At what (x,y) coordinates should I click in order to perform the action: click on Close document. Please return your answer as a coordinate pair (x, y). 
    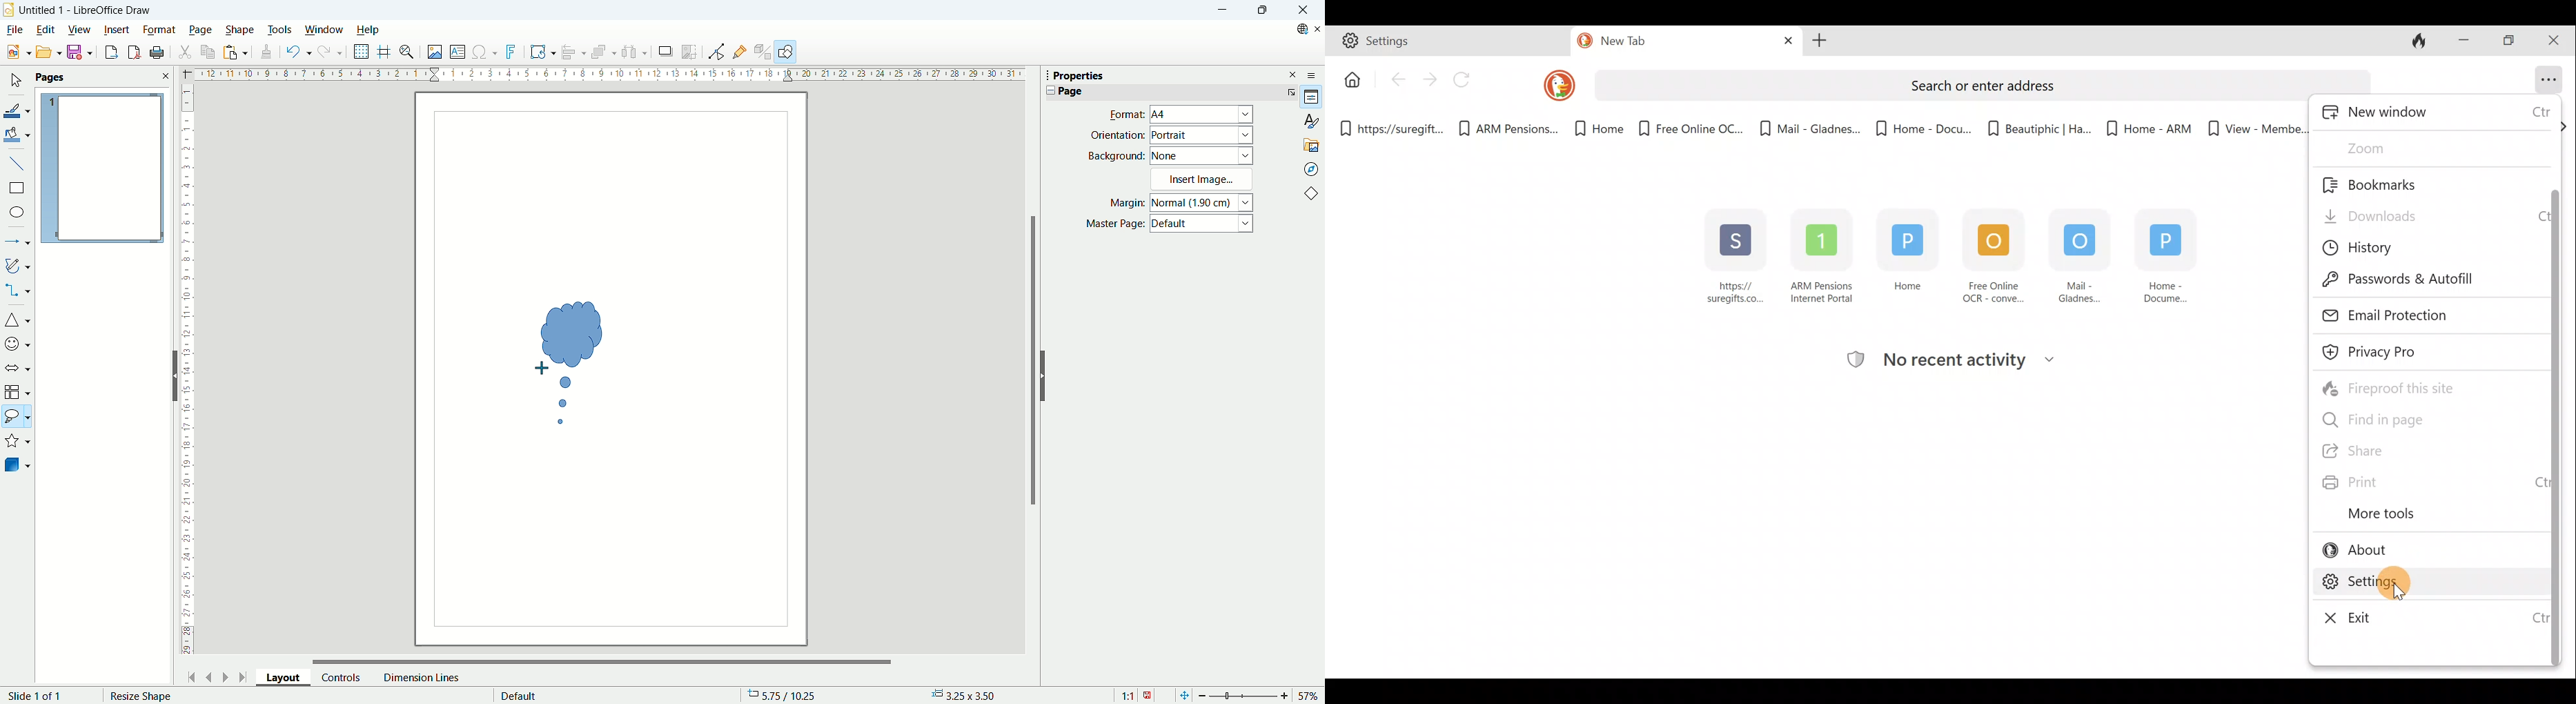
    Looking at the image, I should click on (1317, 29).